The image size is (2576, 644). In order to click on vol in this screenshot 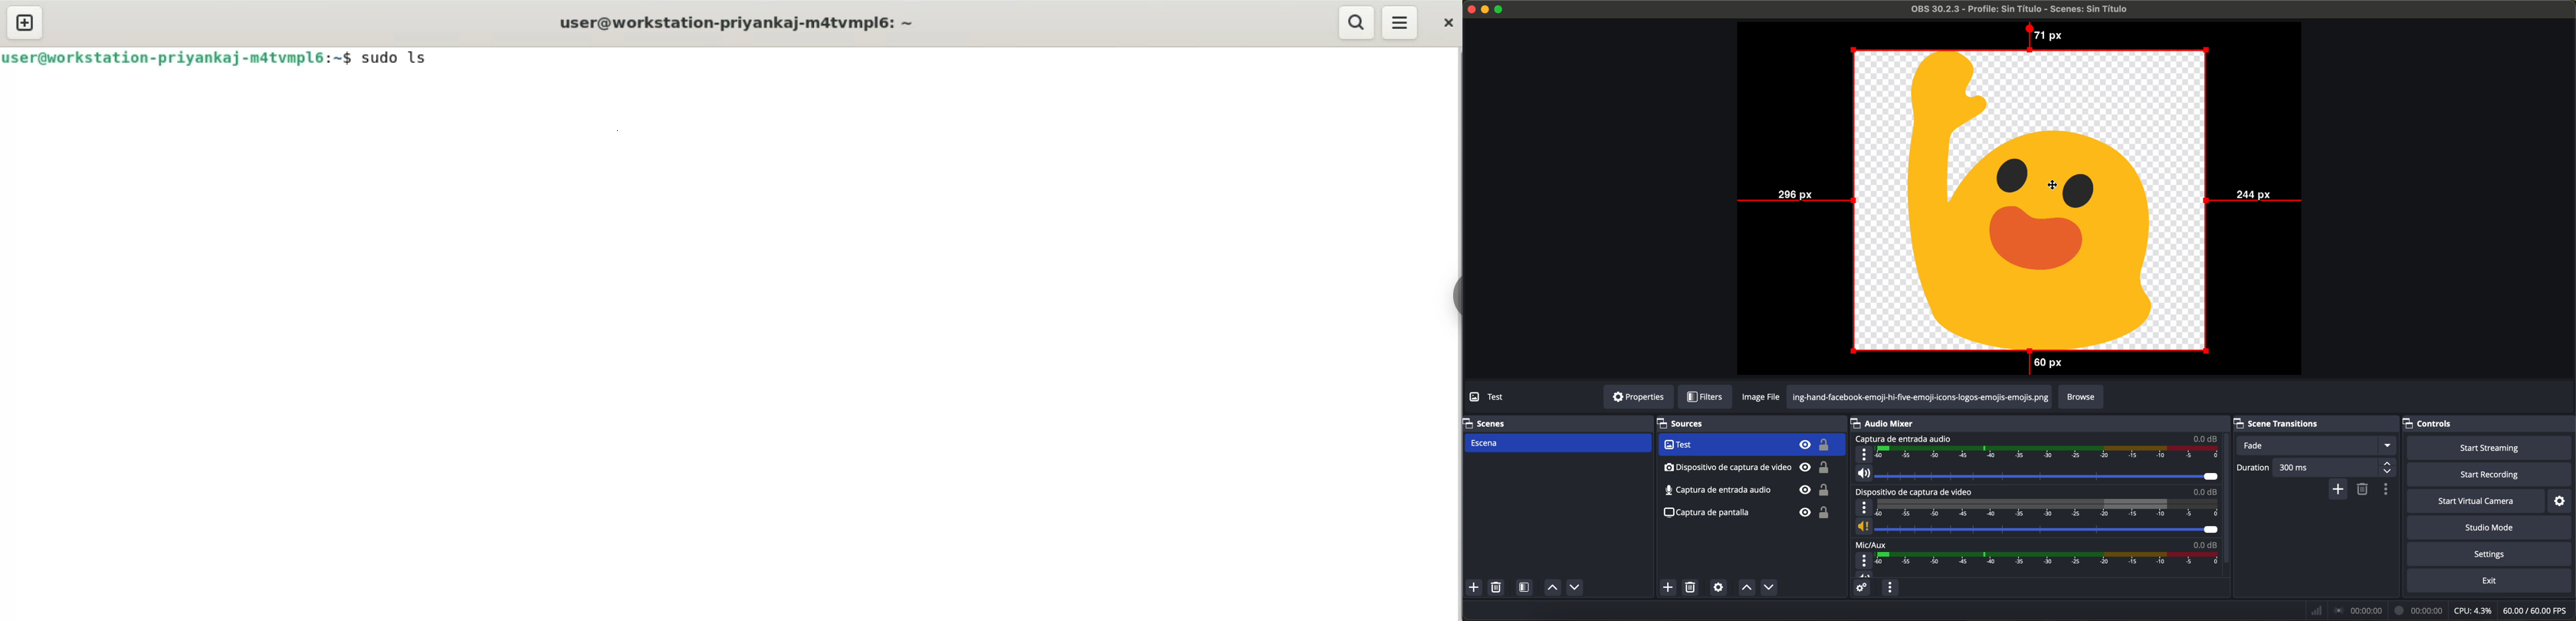, I will do `click(2037, 473)`.